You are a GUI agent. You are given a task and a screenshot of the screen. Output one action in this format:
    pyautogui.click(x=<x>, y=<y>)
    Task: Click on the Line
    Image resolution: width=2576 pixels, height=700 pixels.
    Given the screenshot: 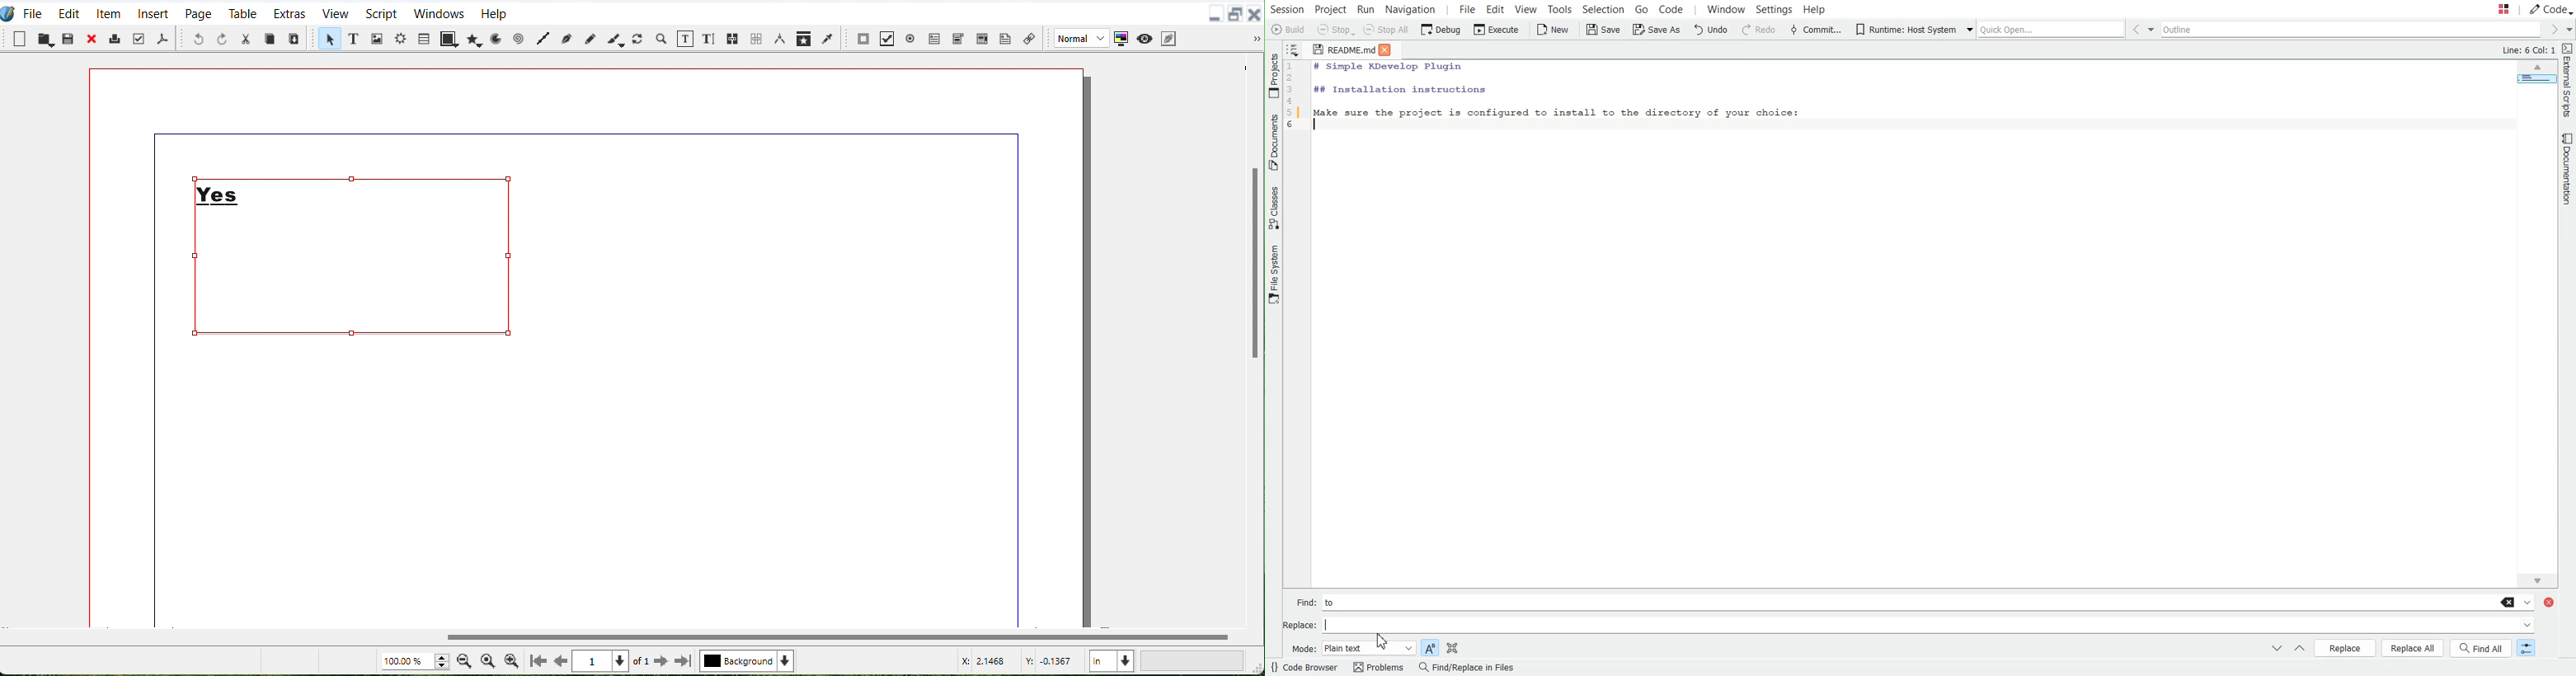 What is the action you would take?
    pyautogui.click(x=542, y=40)
    